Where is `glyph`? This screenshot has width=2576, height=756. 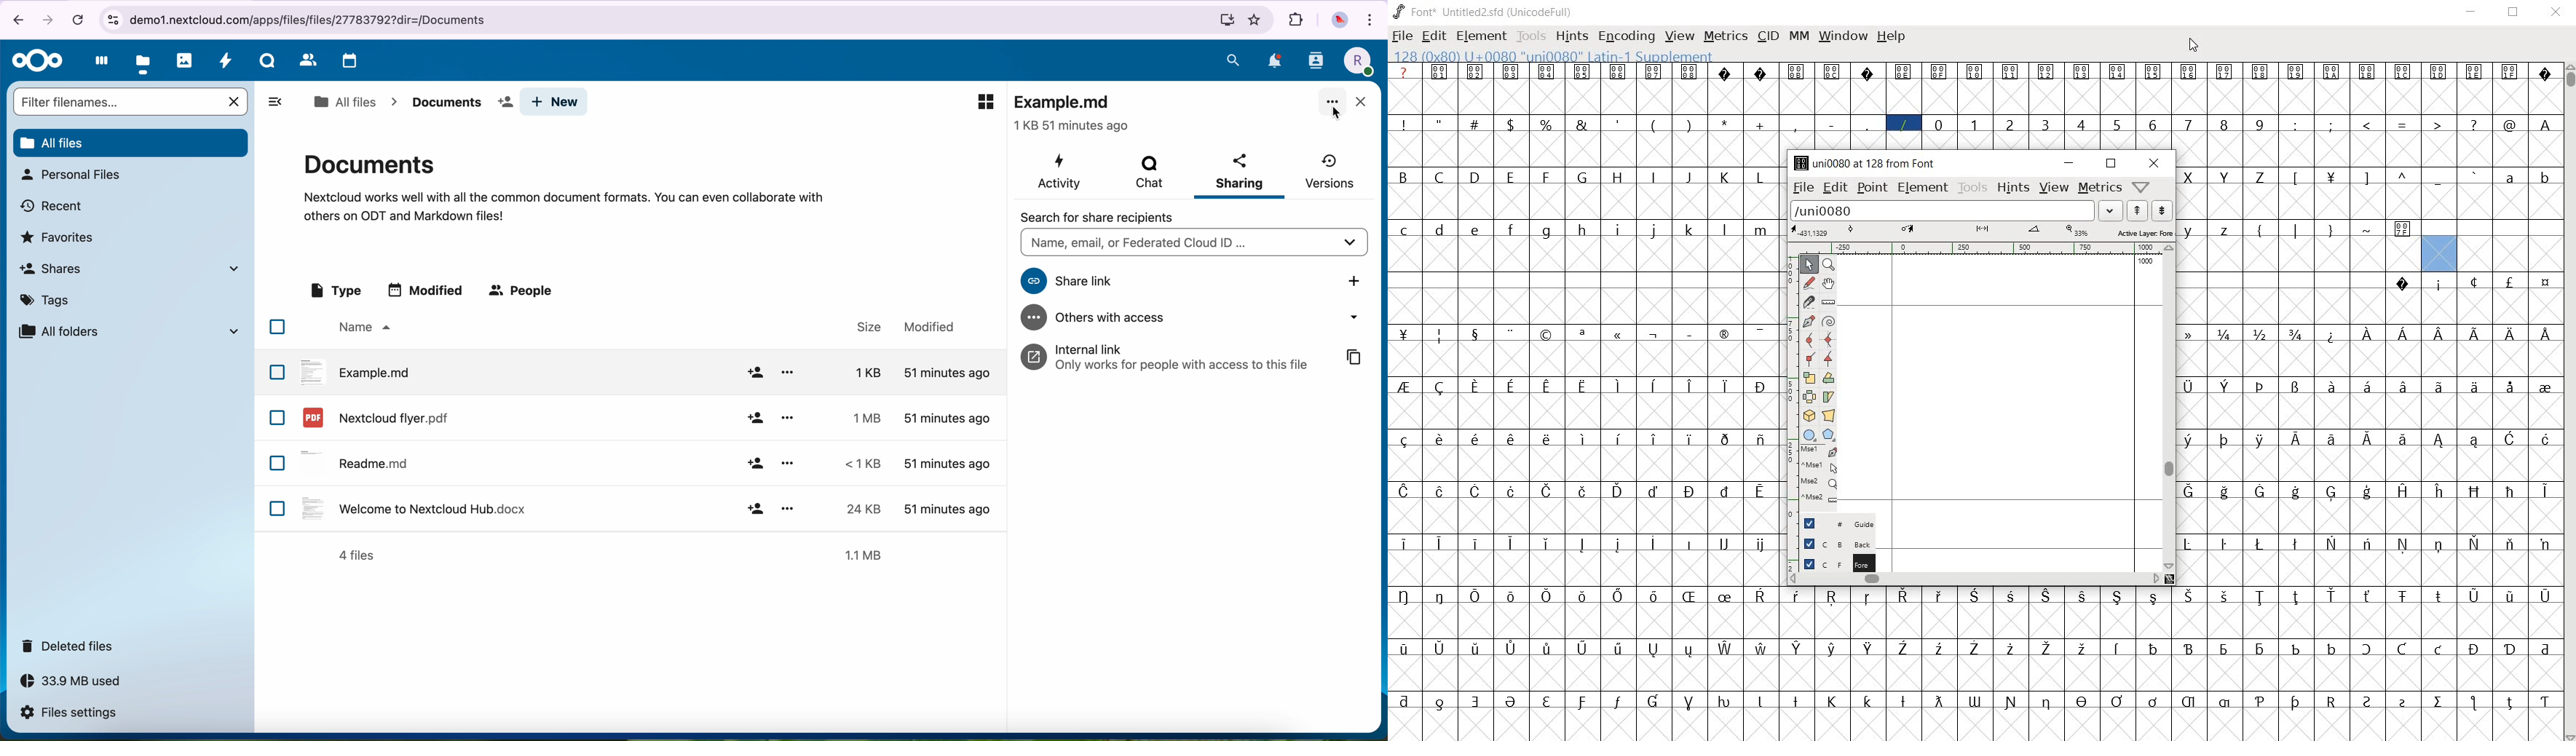 glyph is located at coordinates (1439, 177).